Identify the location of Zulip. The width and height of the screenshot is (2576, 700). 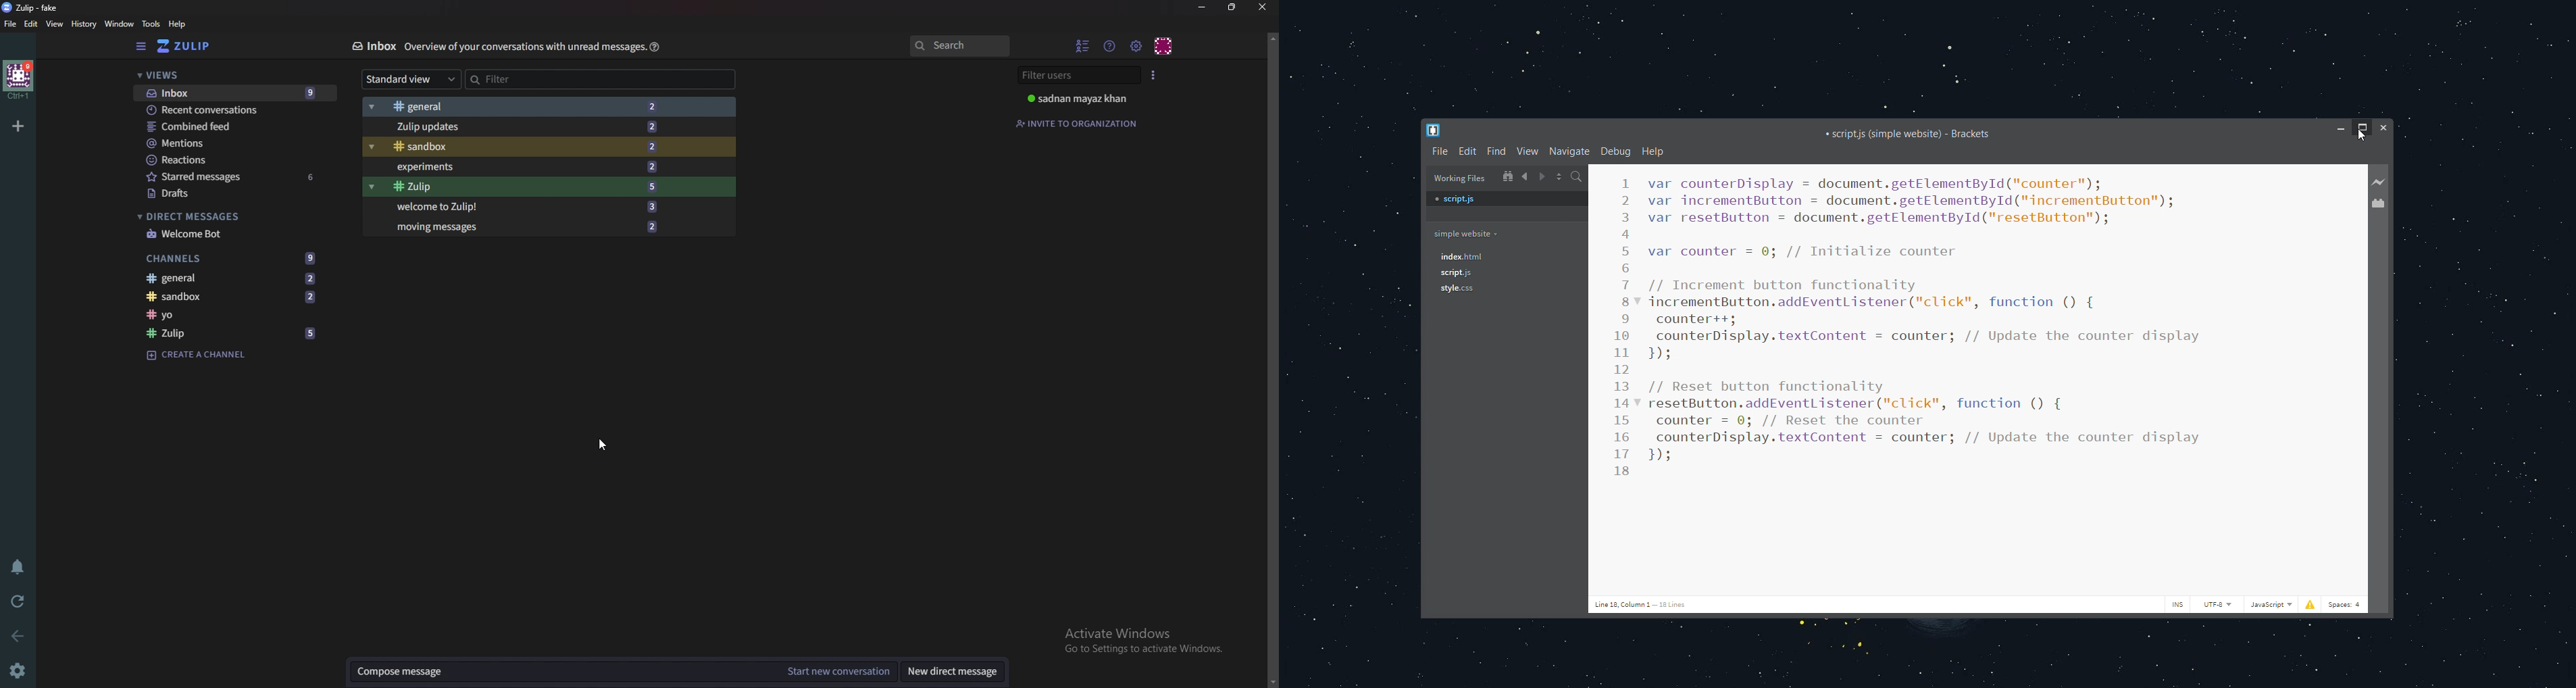
(522, 187).